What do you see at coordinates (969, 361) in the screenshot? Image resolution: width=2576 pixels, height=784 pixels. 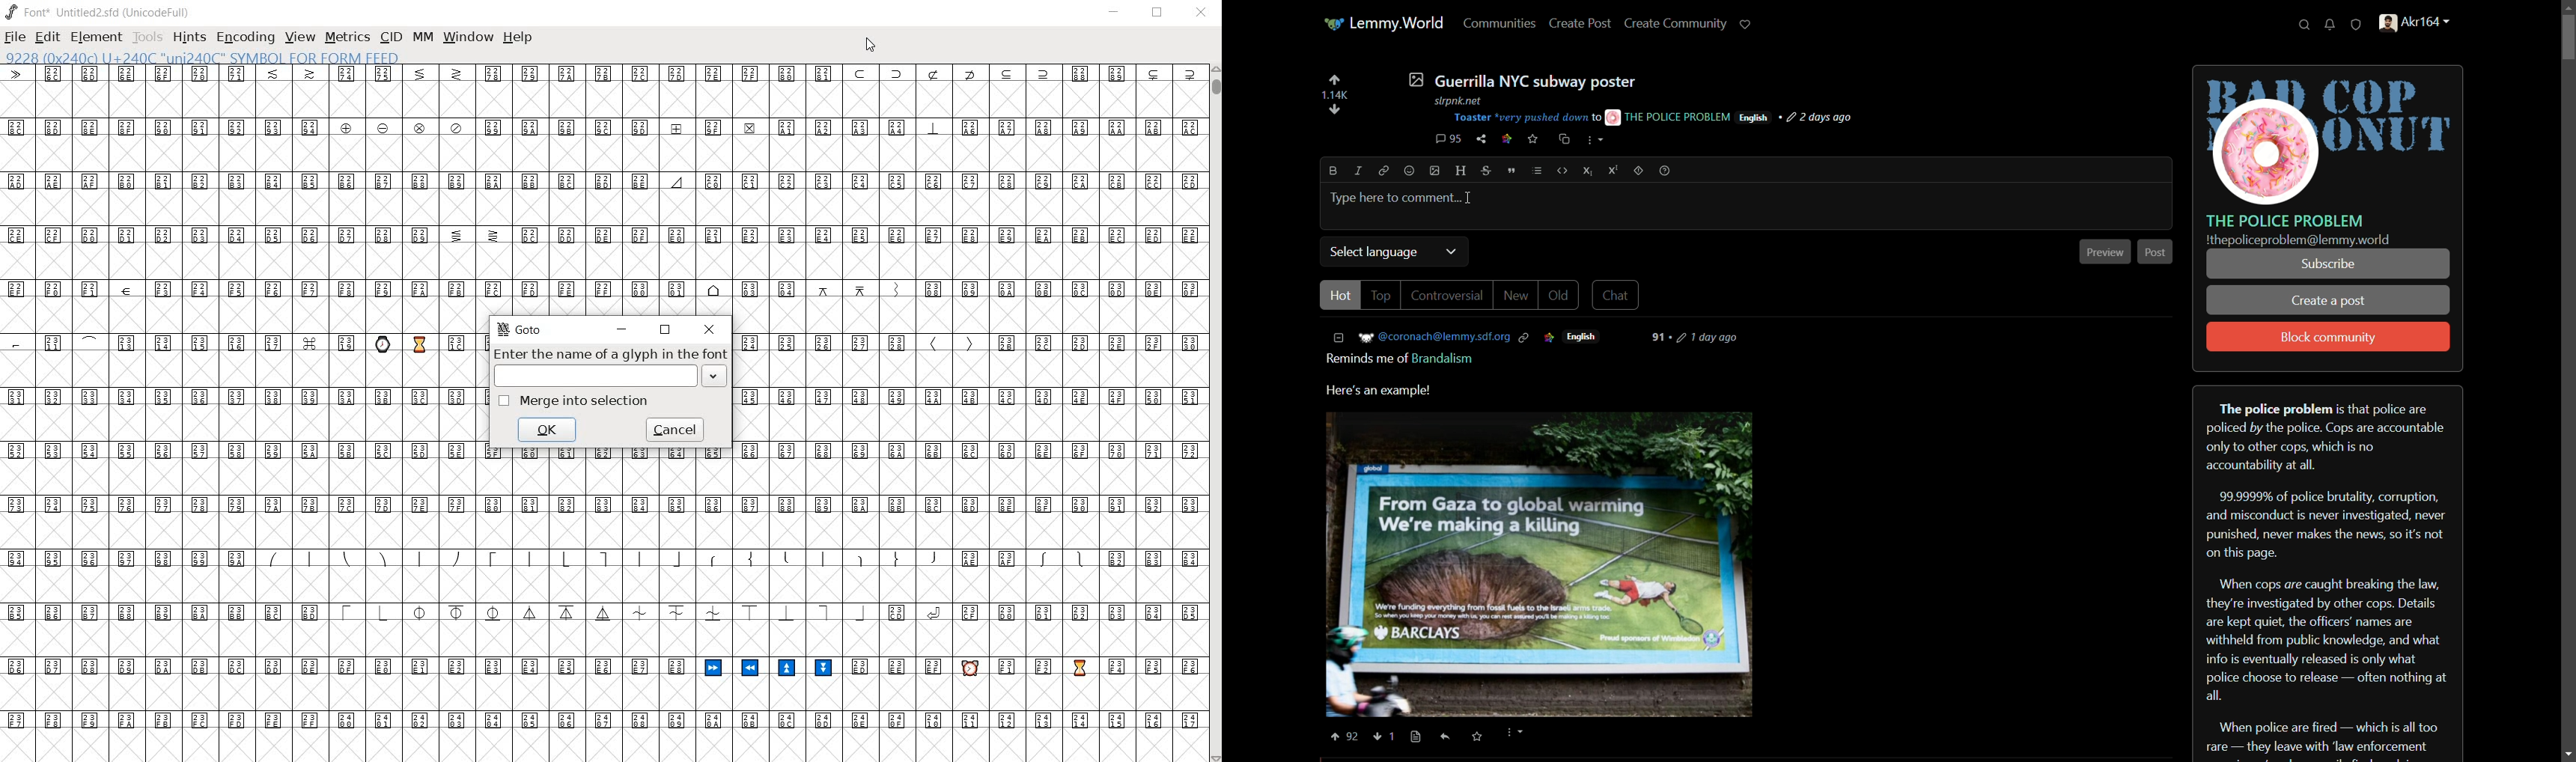 I see `glyphs characters` at bounding box center [969, 361].